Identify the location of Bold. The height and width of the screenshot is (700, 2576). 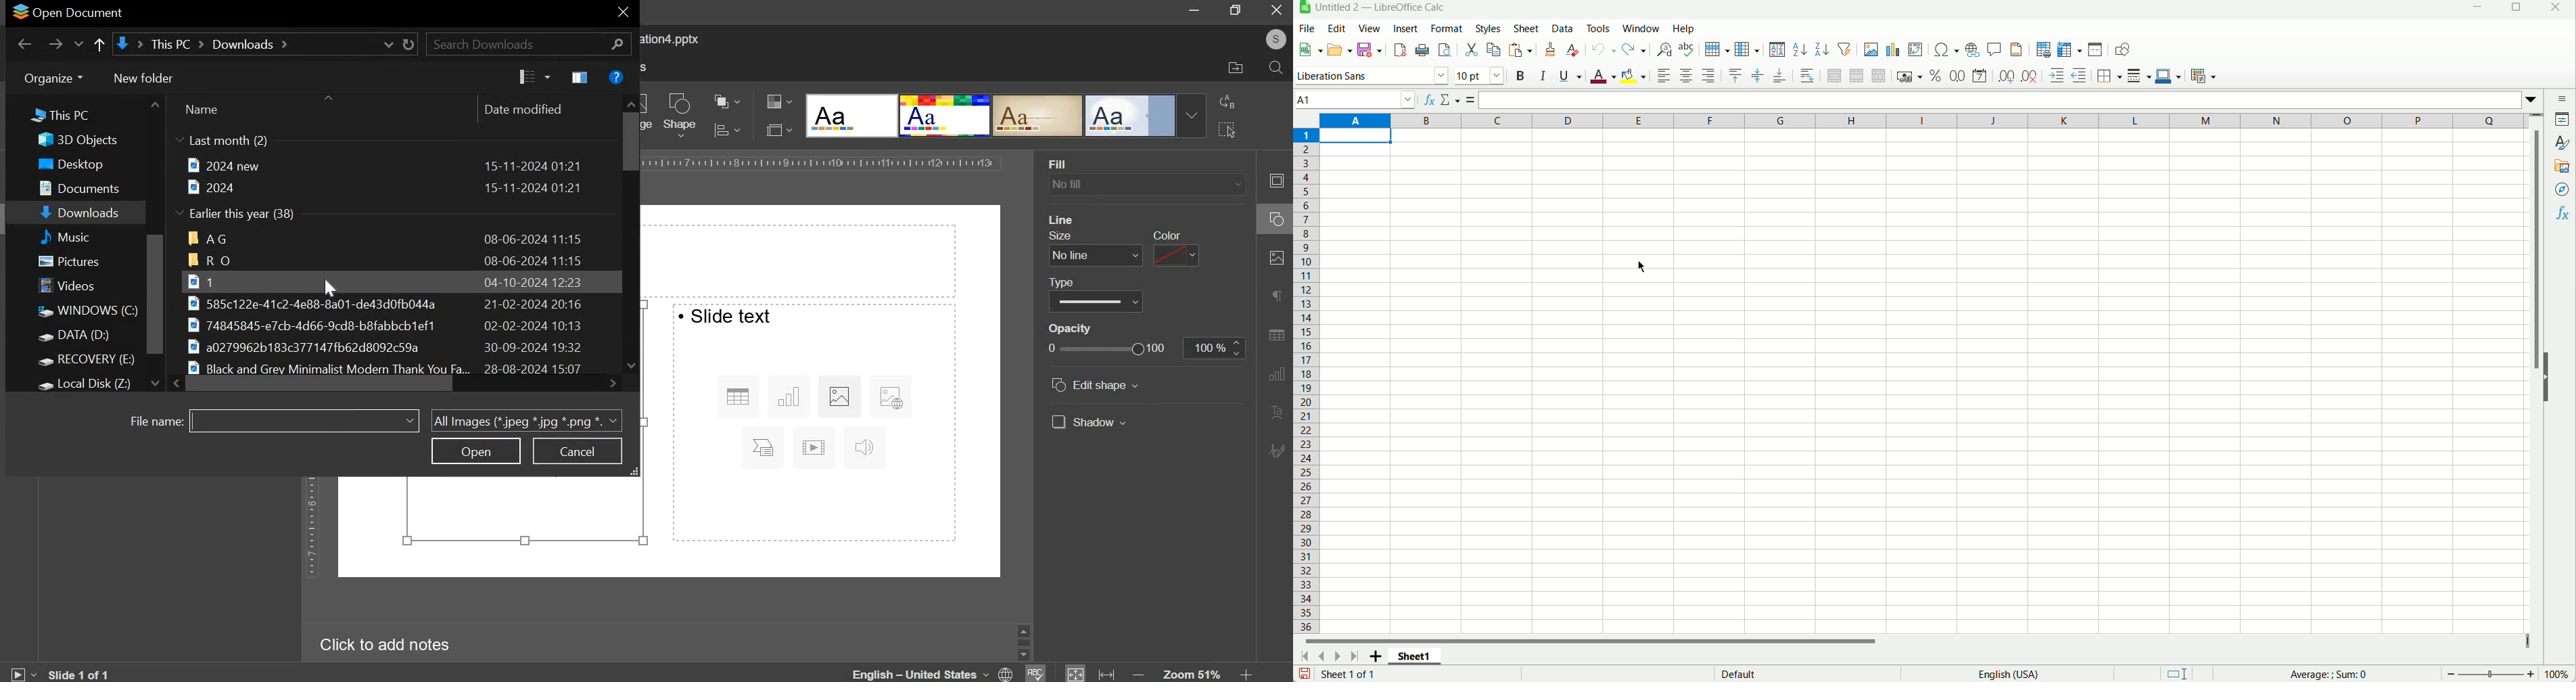
(1520, 77).